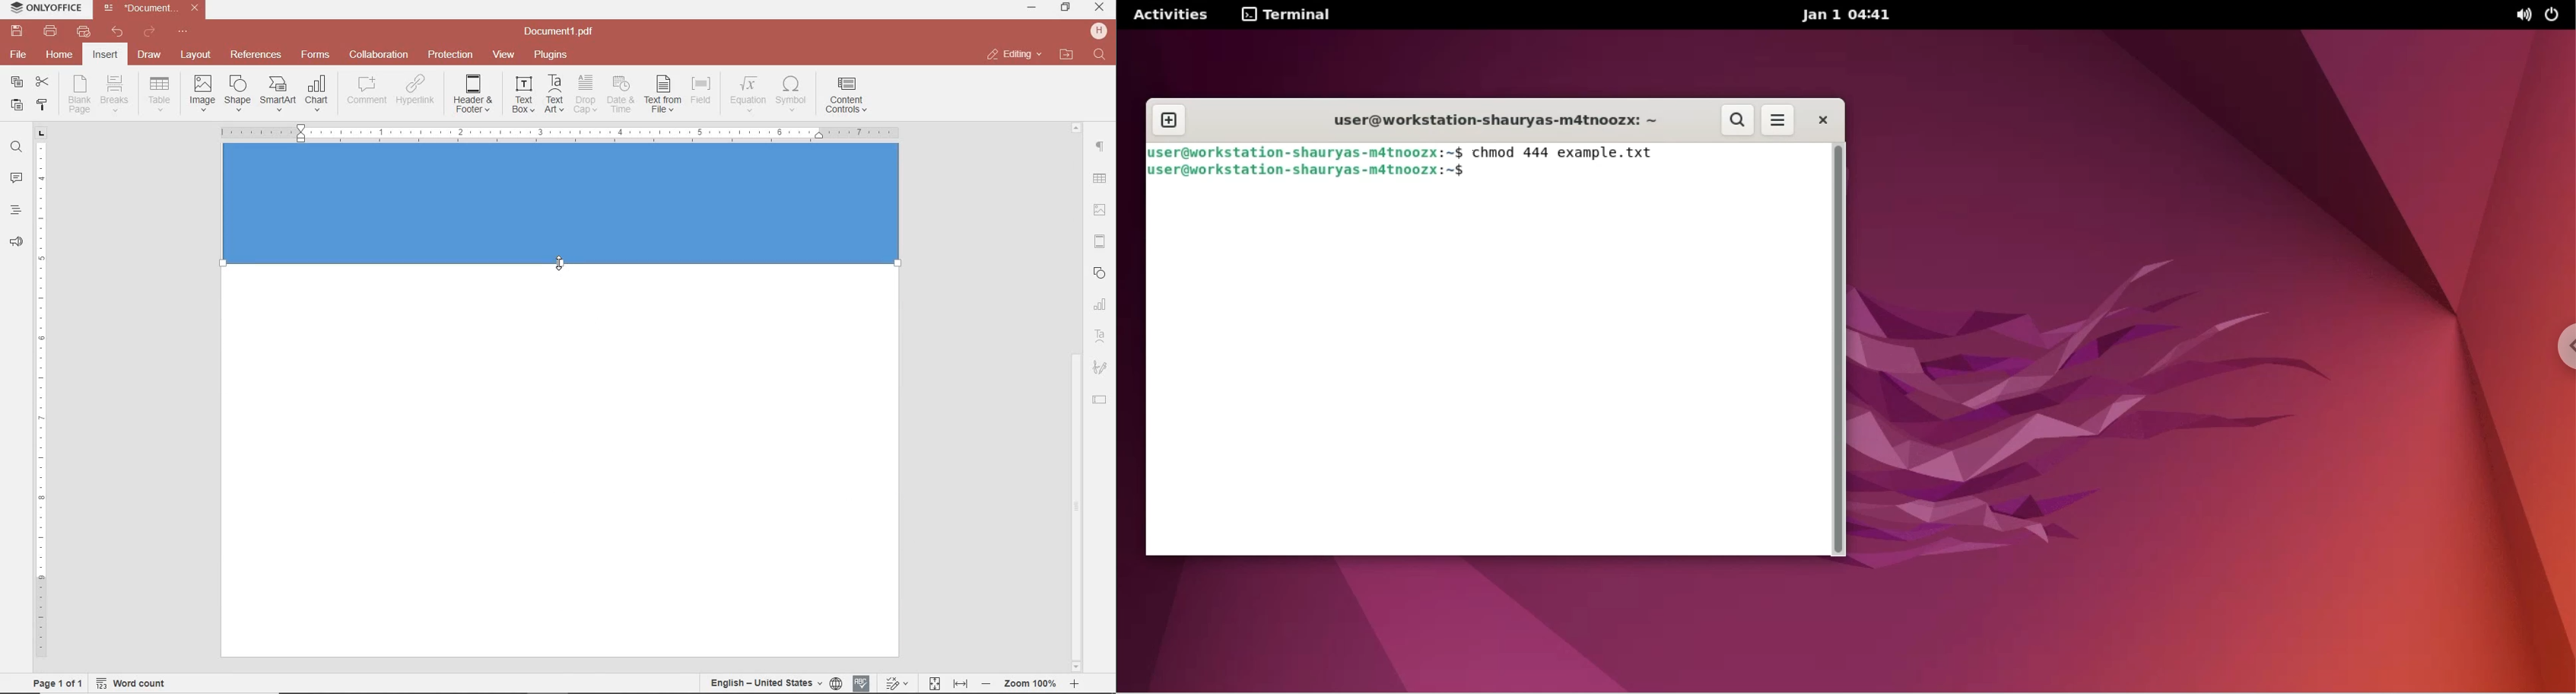 Image resolution: width=2576 pixels, height=700 pixels. Describe the element at coordinates (317, 94) in the screenshot. I see `INSERT CHAT` at that location.